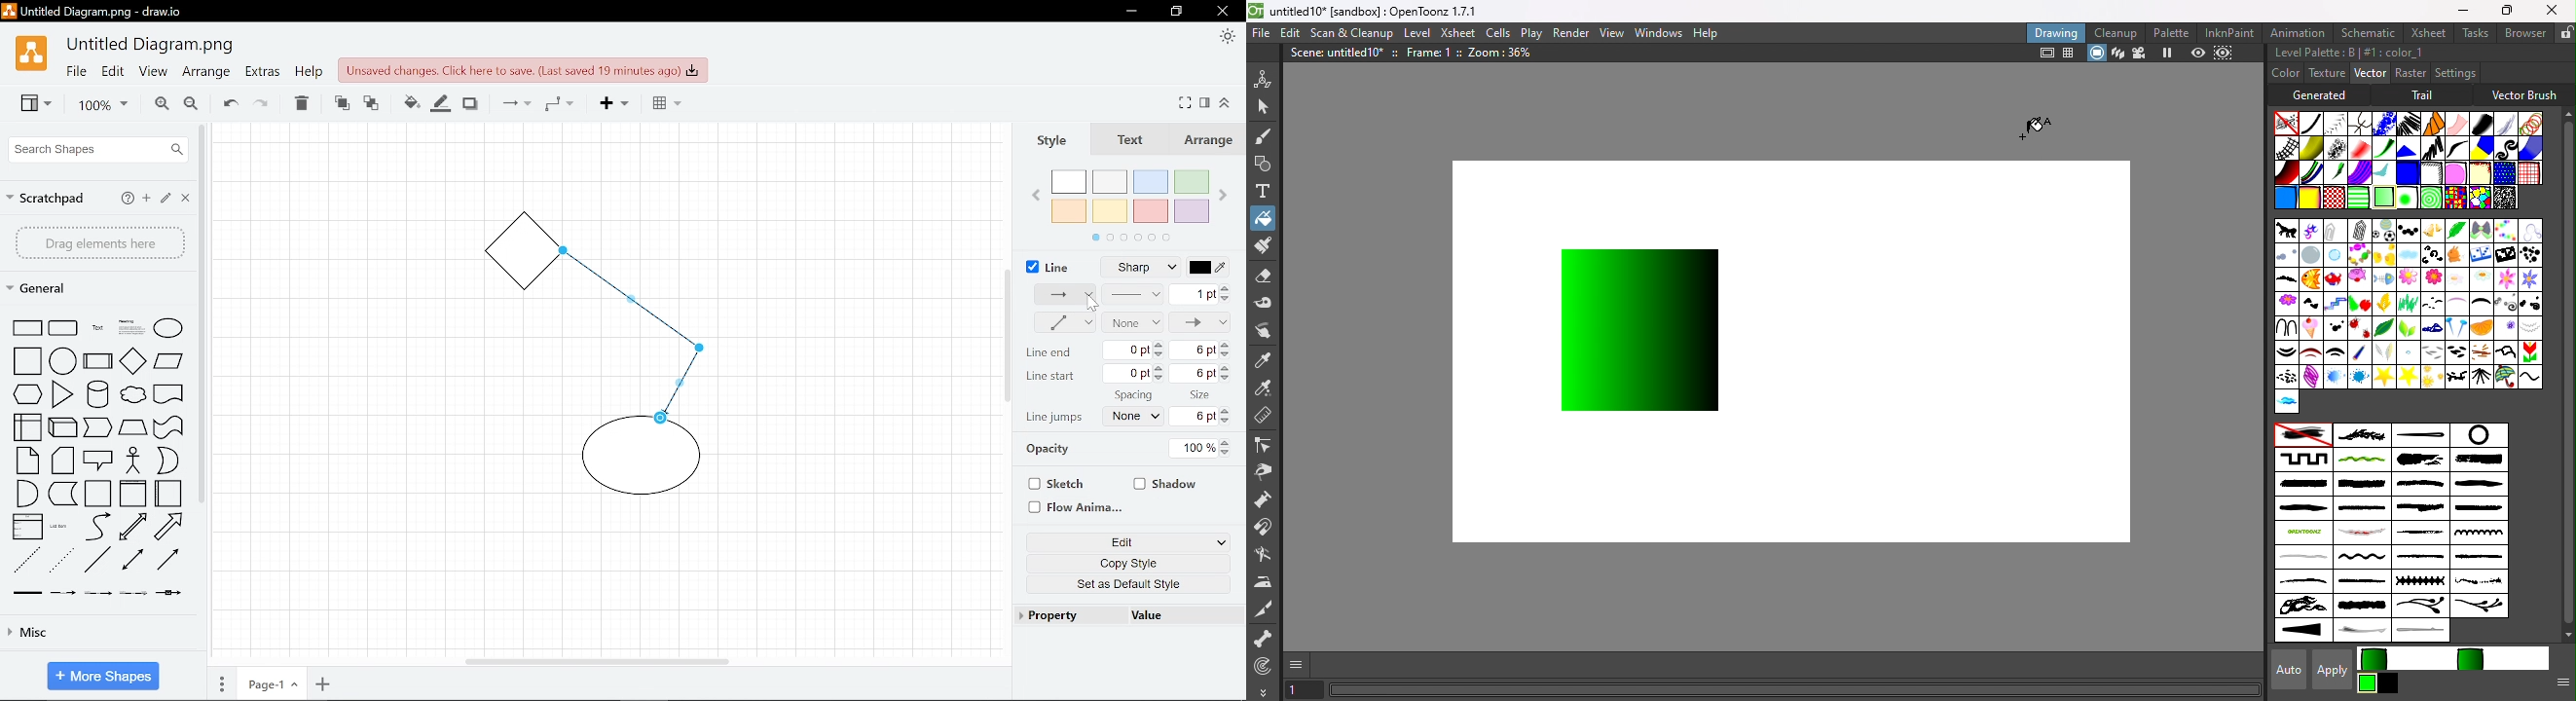 This screenshot has width=2576, height=728. Describe the element at coordinates (106, 14) in the screenshot. I see `Untitled Diagram.png - draw.io` at that location.